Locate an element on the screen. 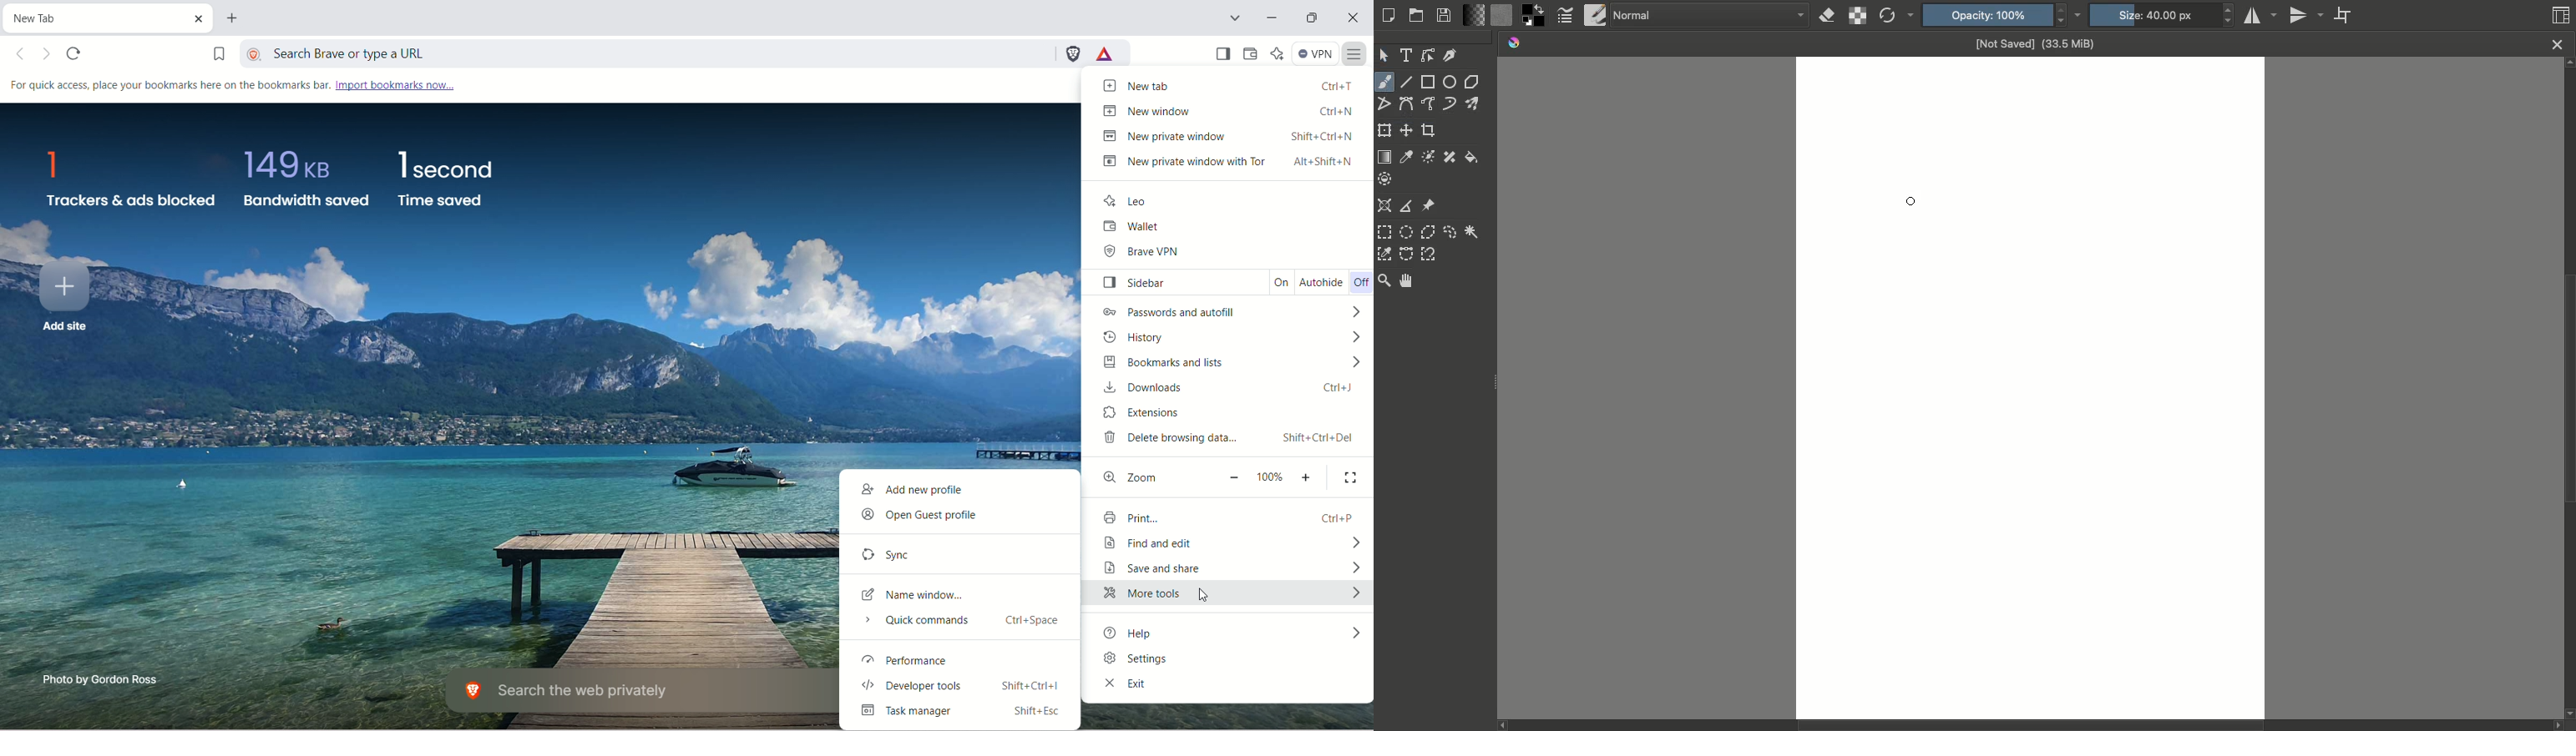  Close is located at coordinates (2557, 44).